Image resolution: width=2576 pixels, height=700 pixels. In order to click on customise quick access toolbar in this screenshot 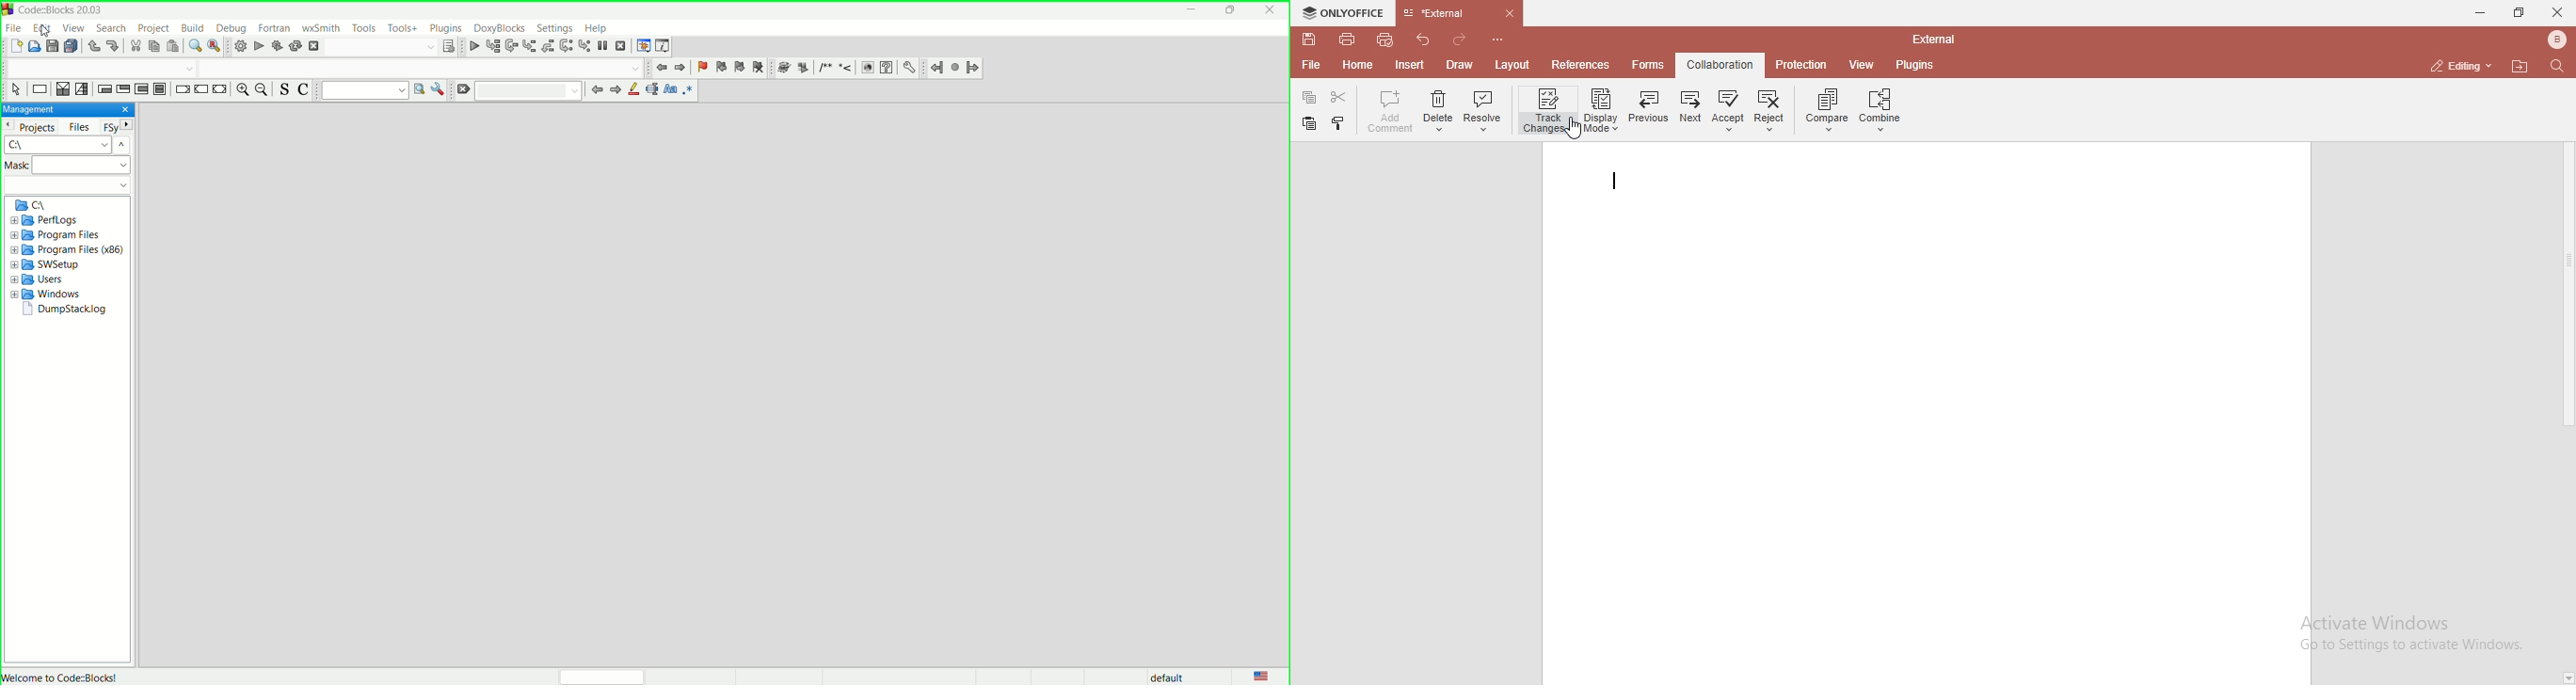, I will do `click(1497, 39)`.